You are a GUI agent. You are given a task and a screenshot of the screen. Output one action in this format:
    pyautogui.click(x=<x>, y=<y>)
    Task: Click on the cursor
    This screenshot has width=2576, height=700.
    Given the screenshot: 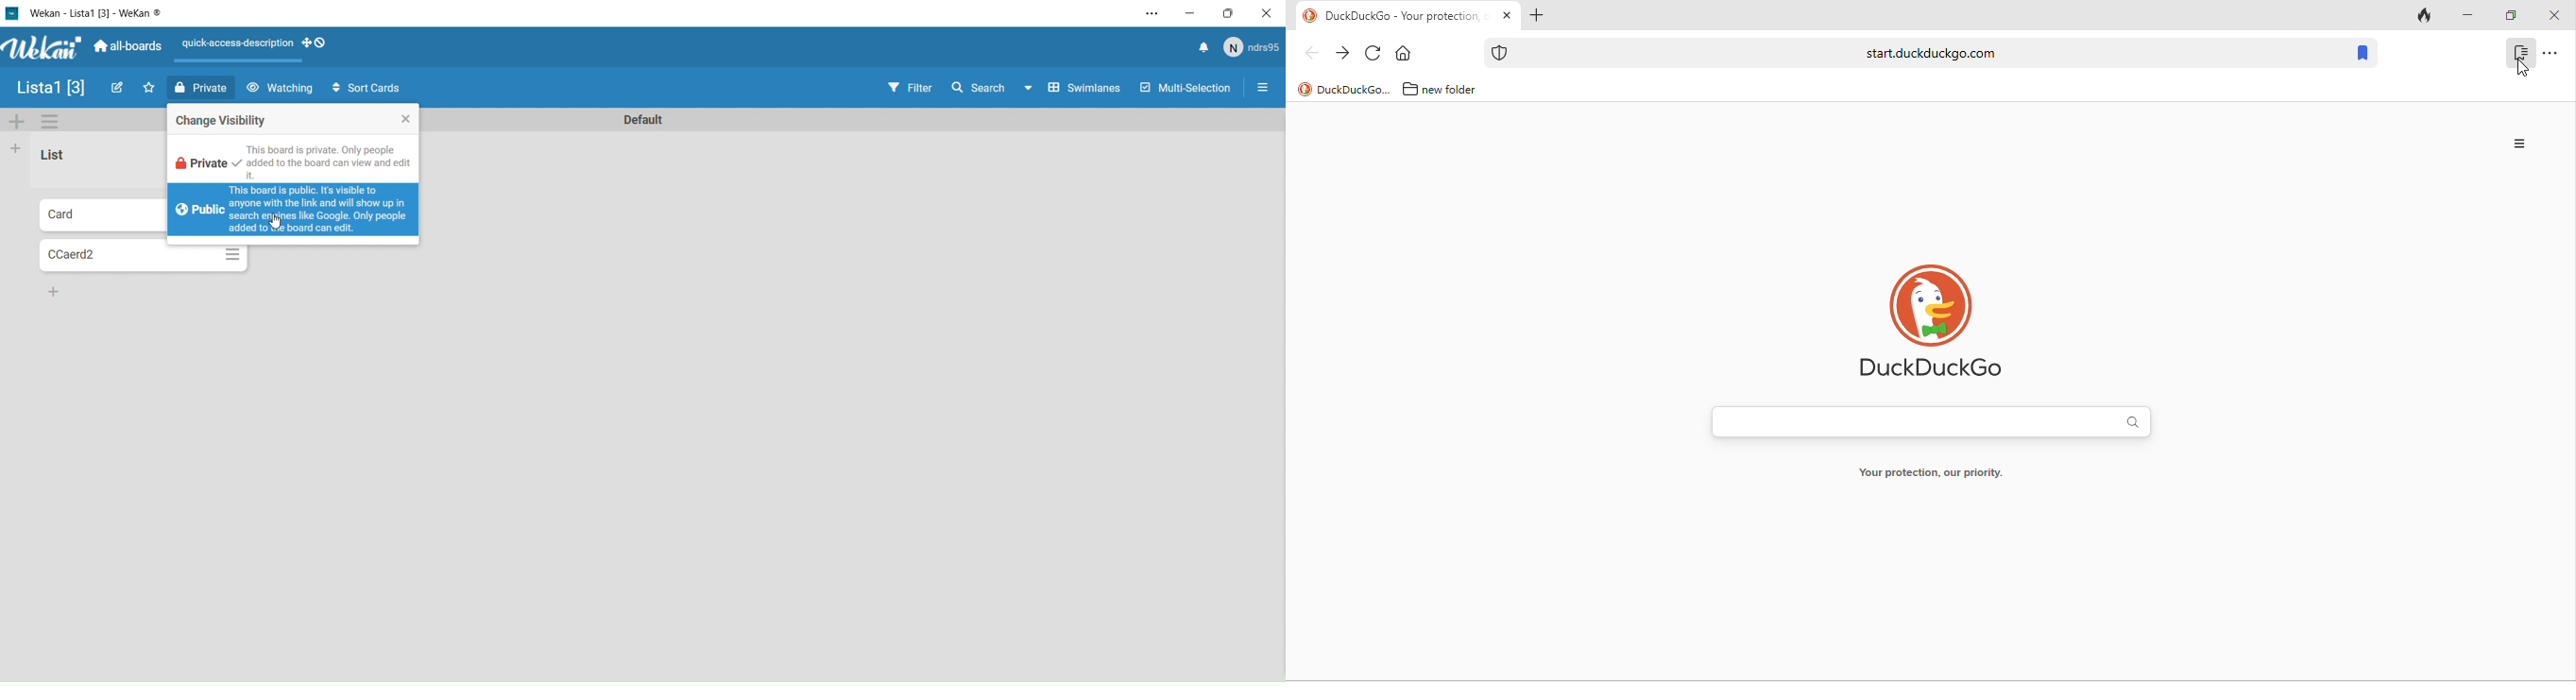 What is the action you would take?
    pyautogui.click(x=279, y=222)
    